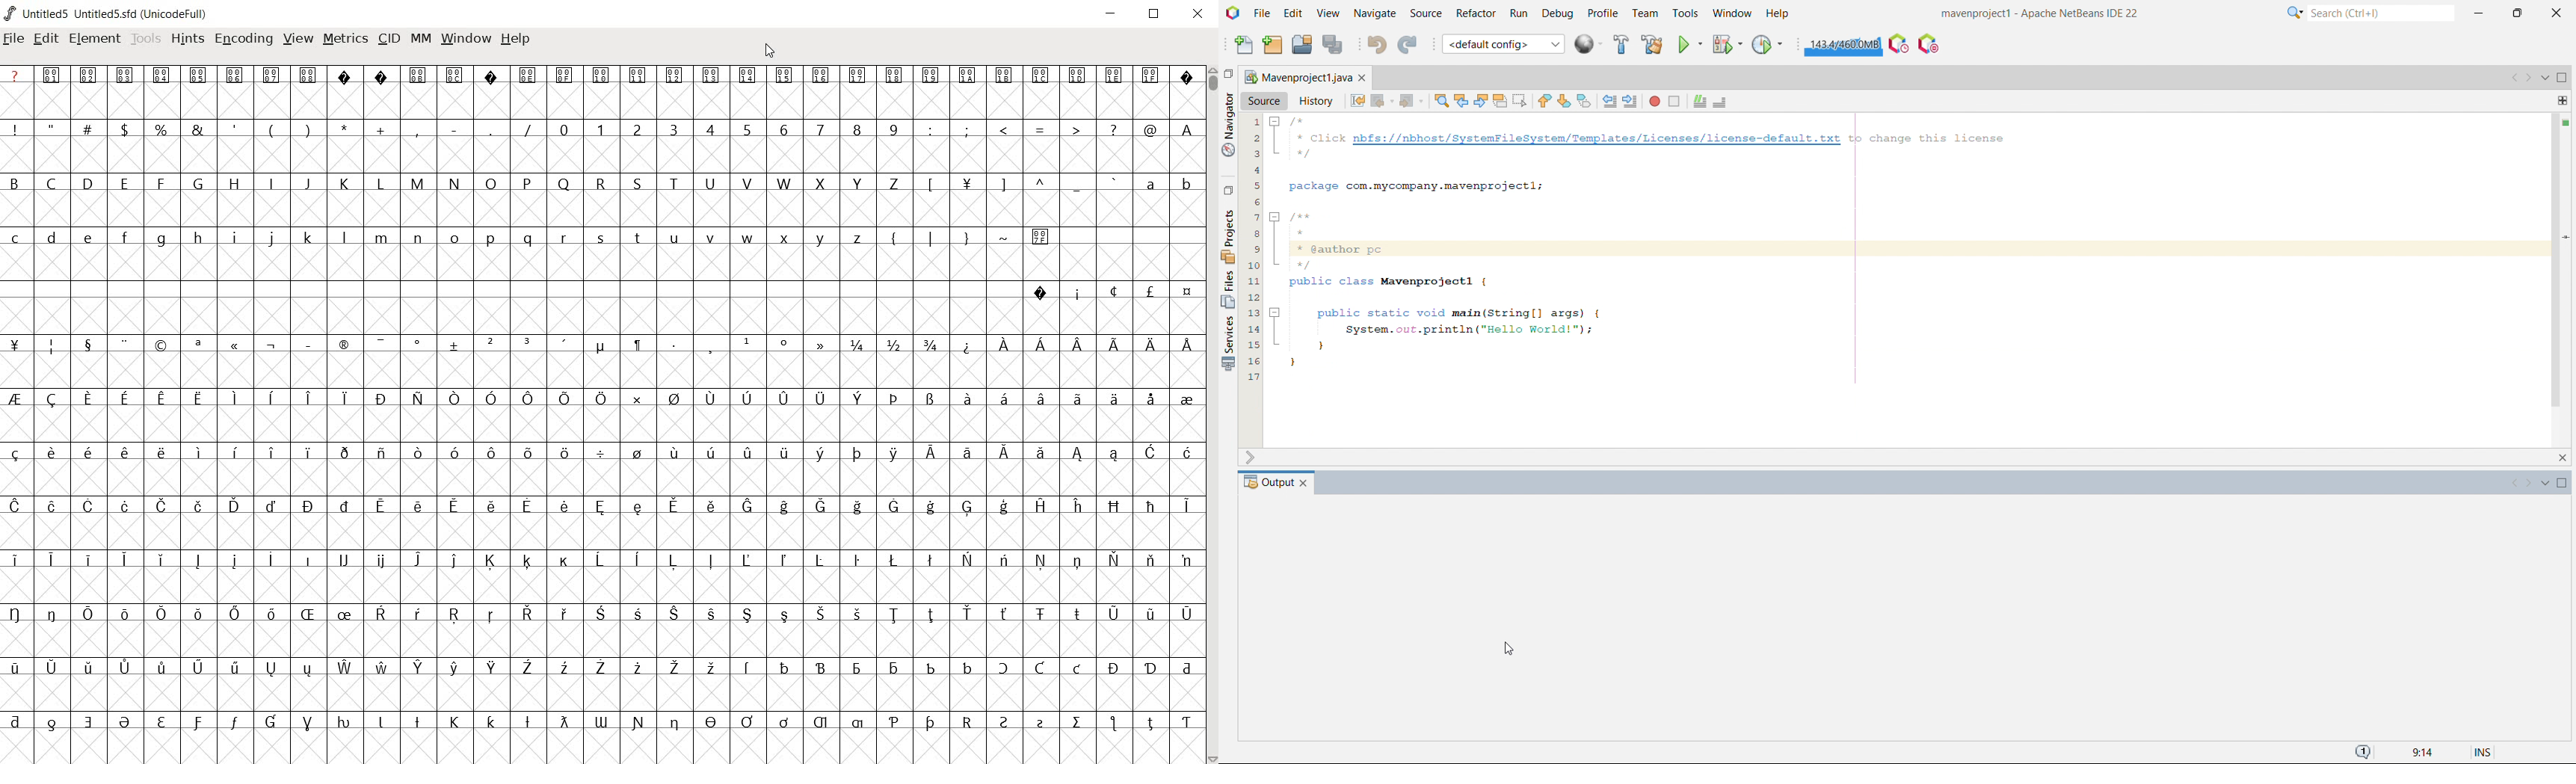  What do you see at coordinates (858, 236) in the screenshot?
I see `z` at bounding box center [858, 236].